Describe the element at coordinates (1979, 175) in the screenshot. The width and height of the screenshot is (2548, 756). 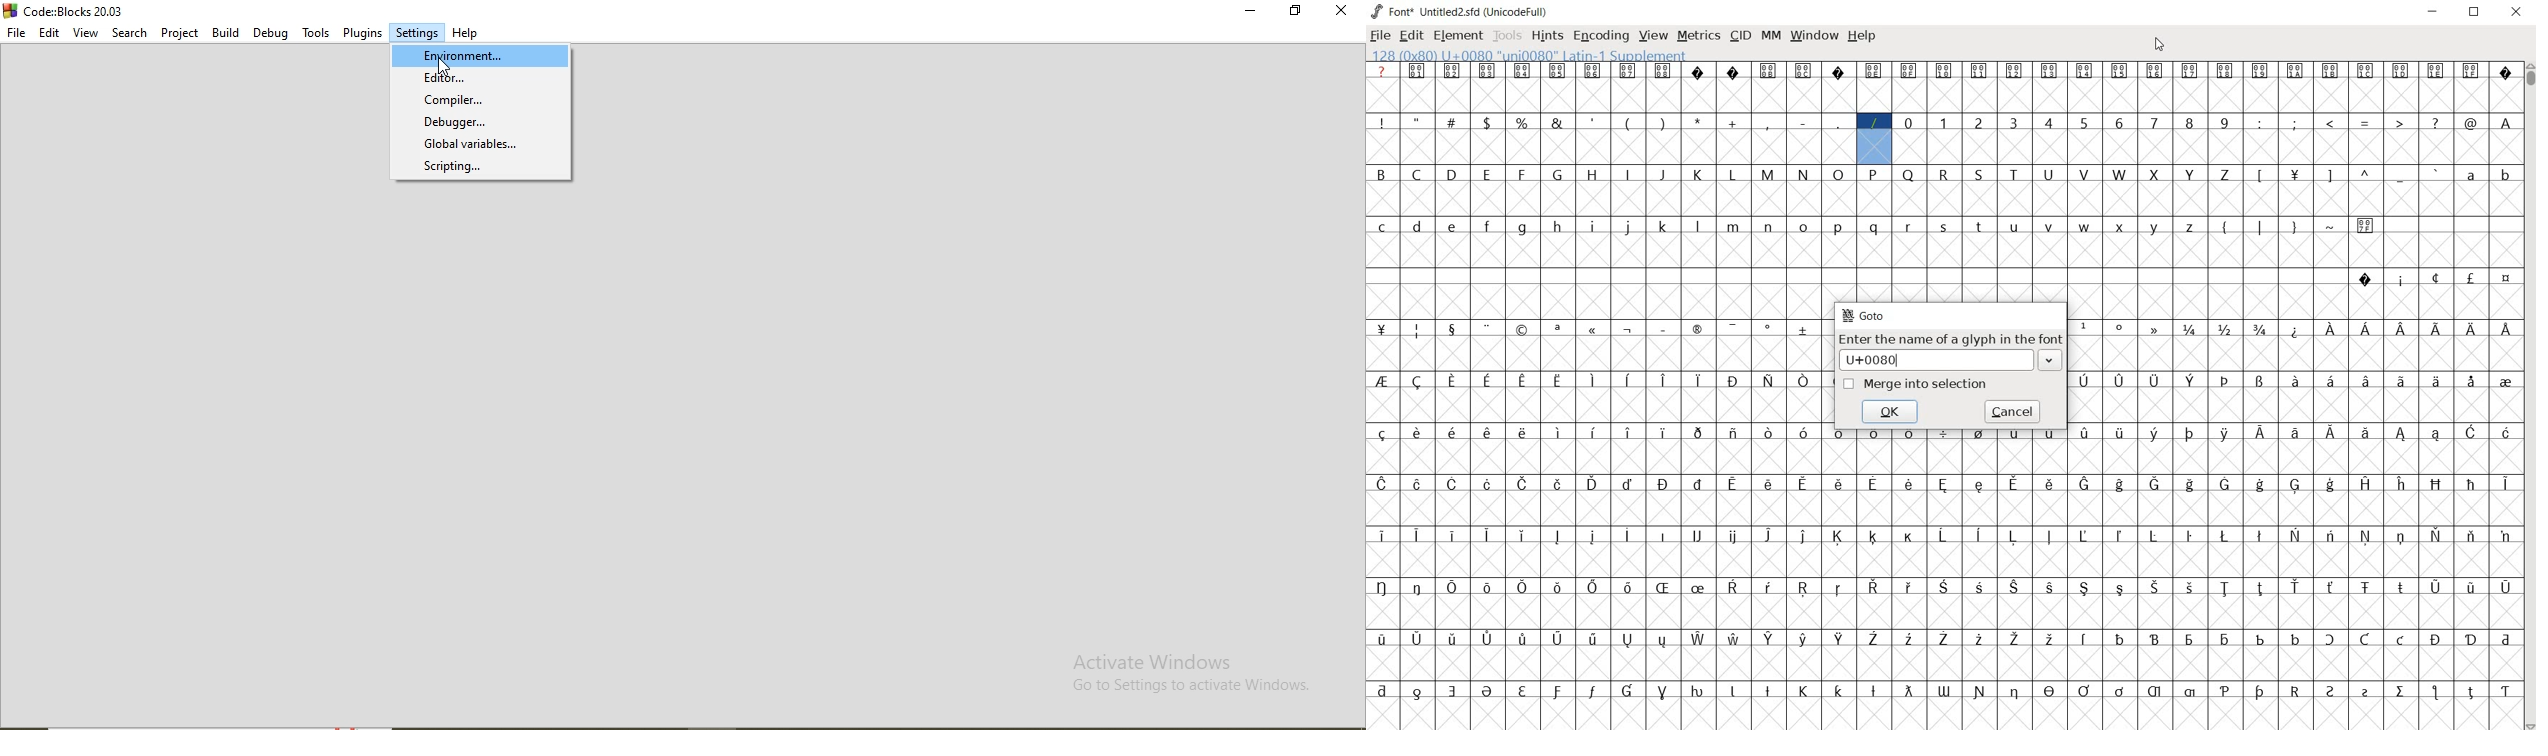
I see `glyph` at that location.